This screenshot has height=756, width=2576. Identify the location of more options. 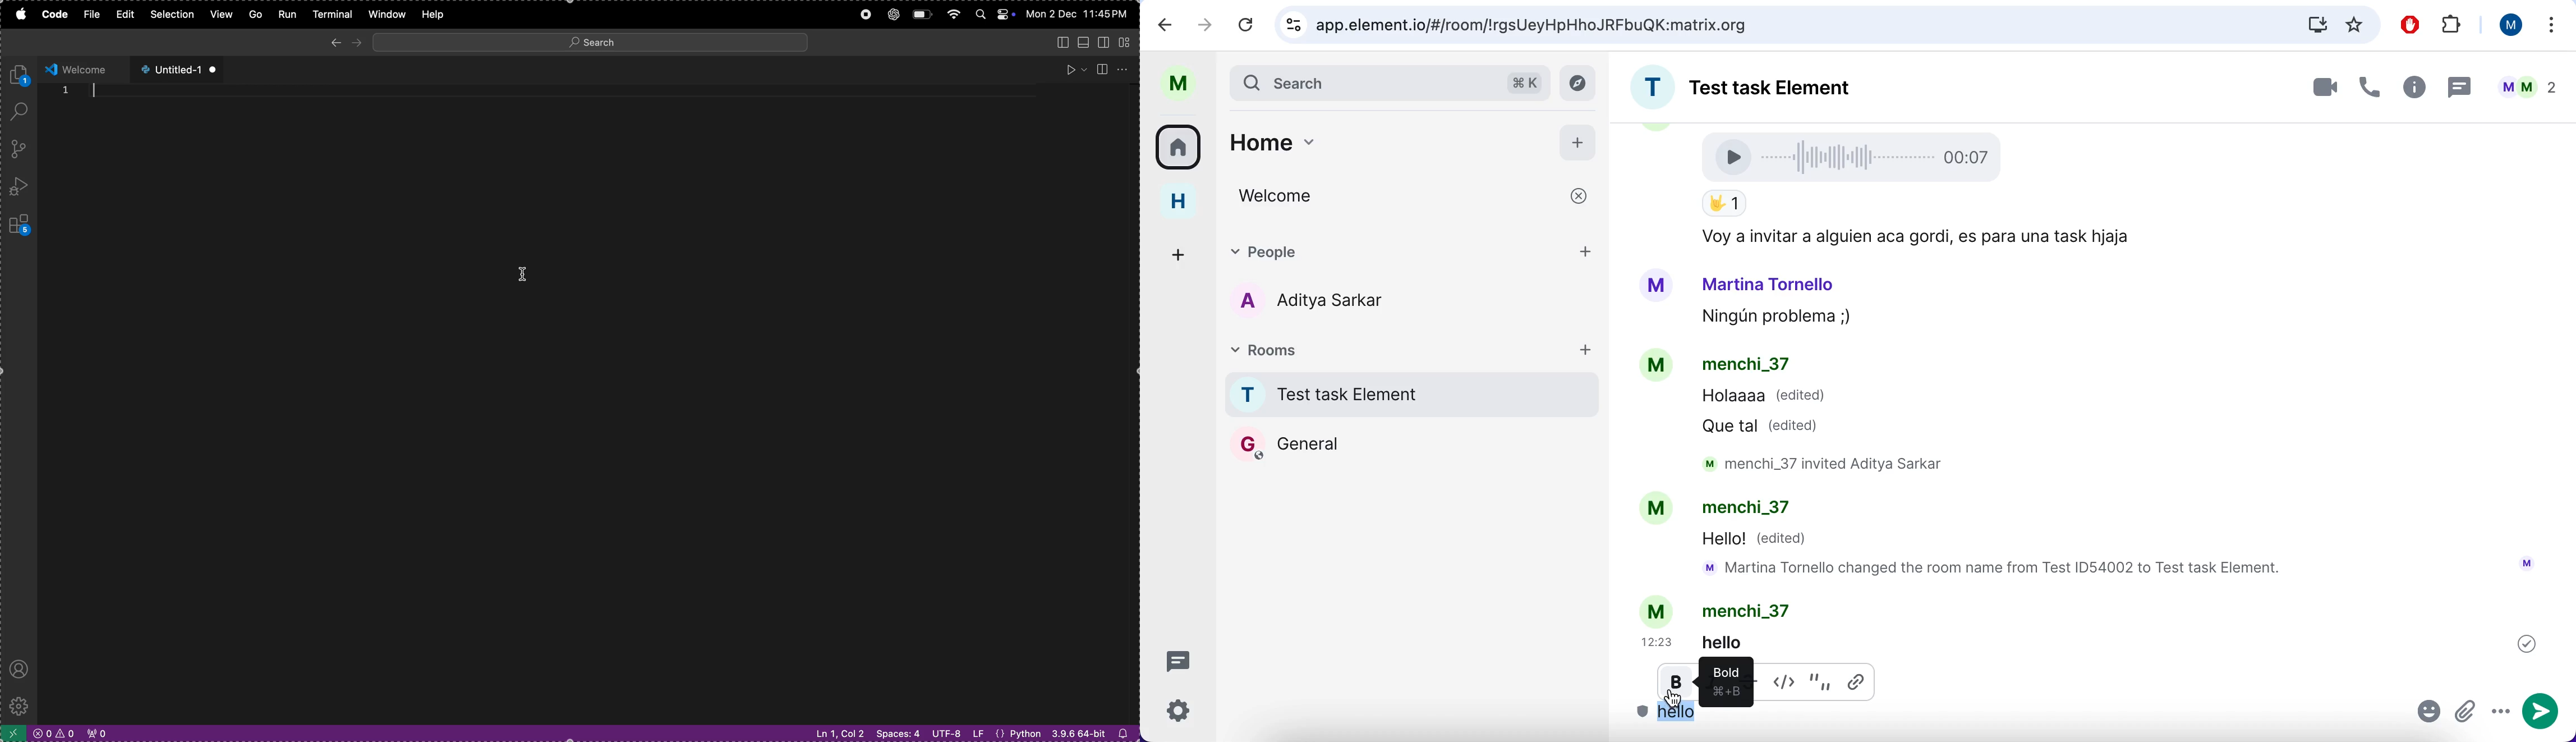
(2552, 28).